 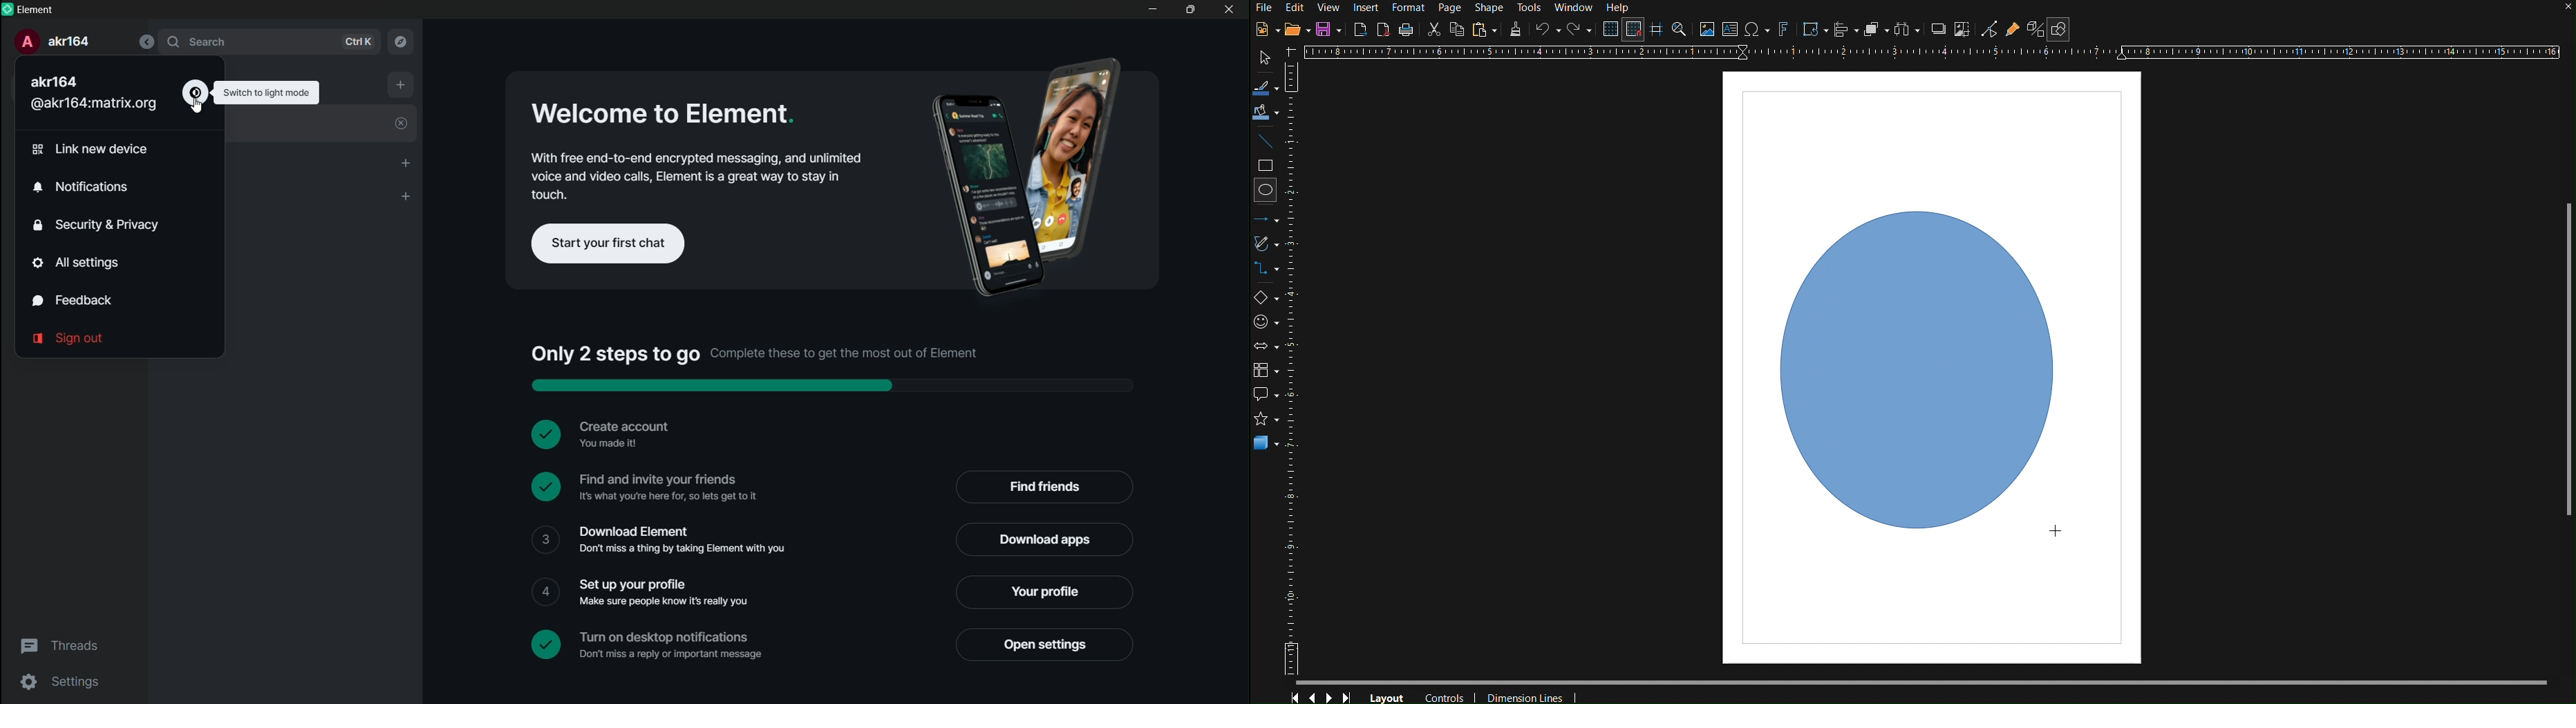 I want to click on Export, so click(x=1361, y=28).